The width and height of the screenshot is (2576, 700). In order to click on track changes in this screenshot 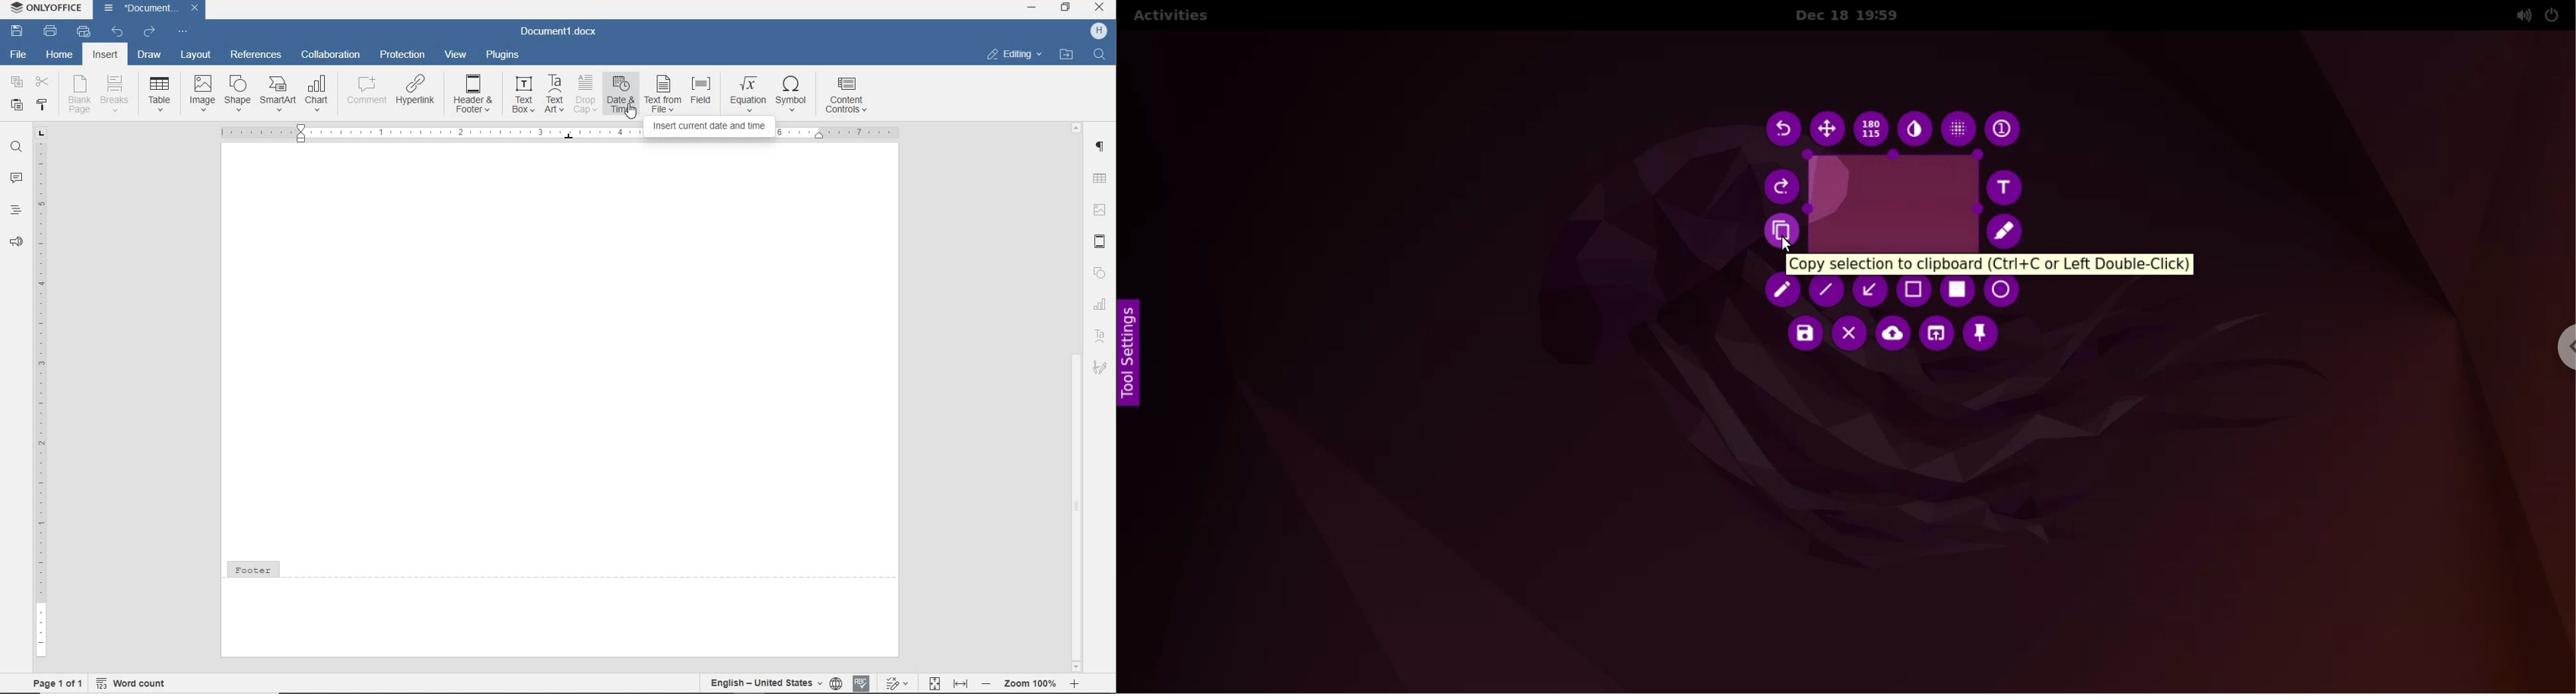, I will do `click(896, 684)`.